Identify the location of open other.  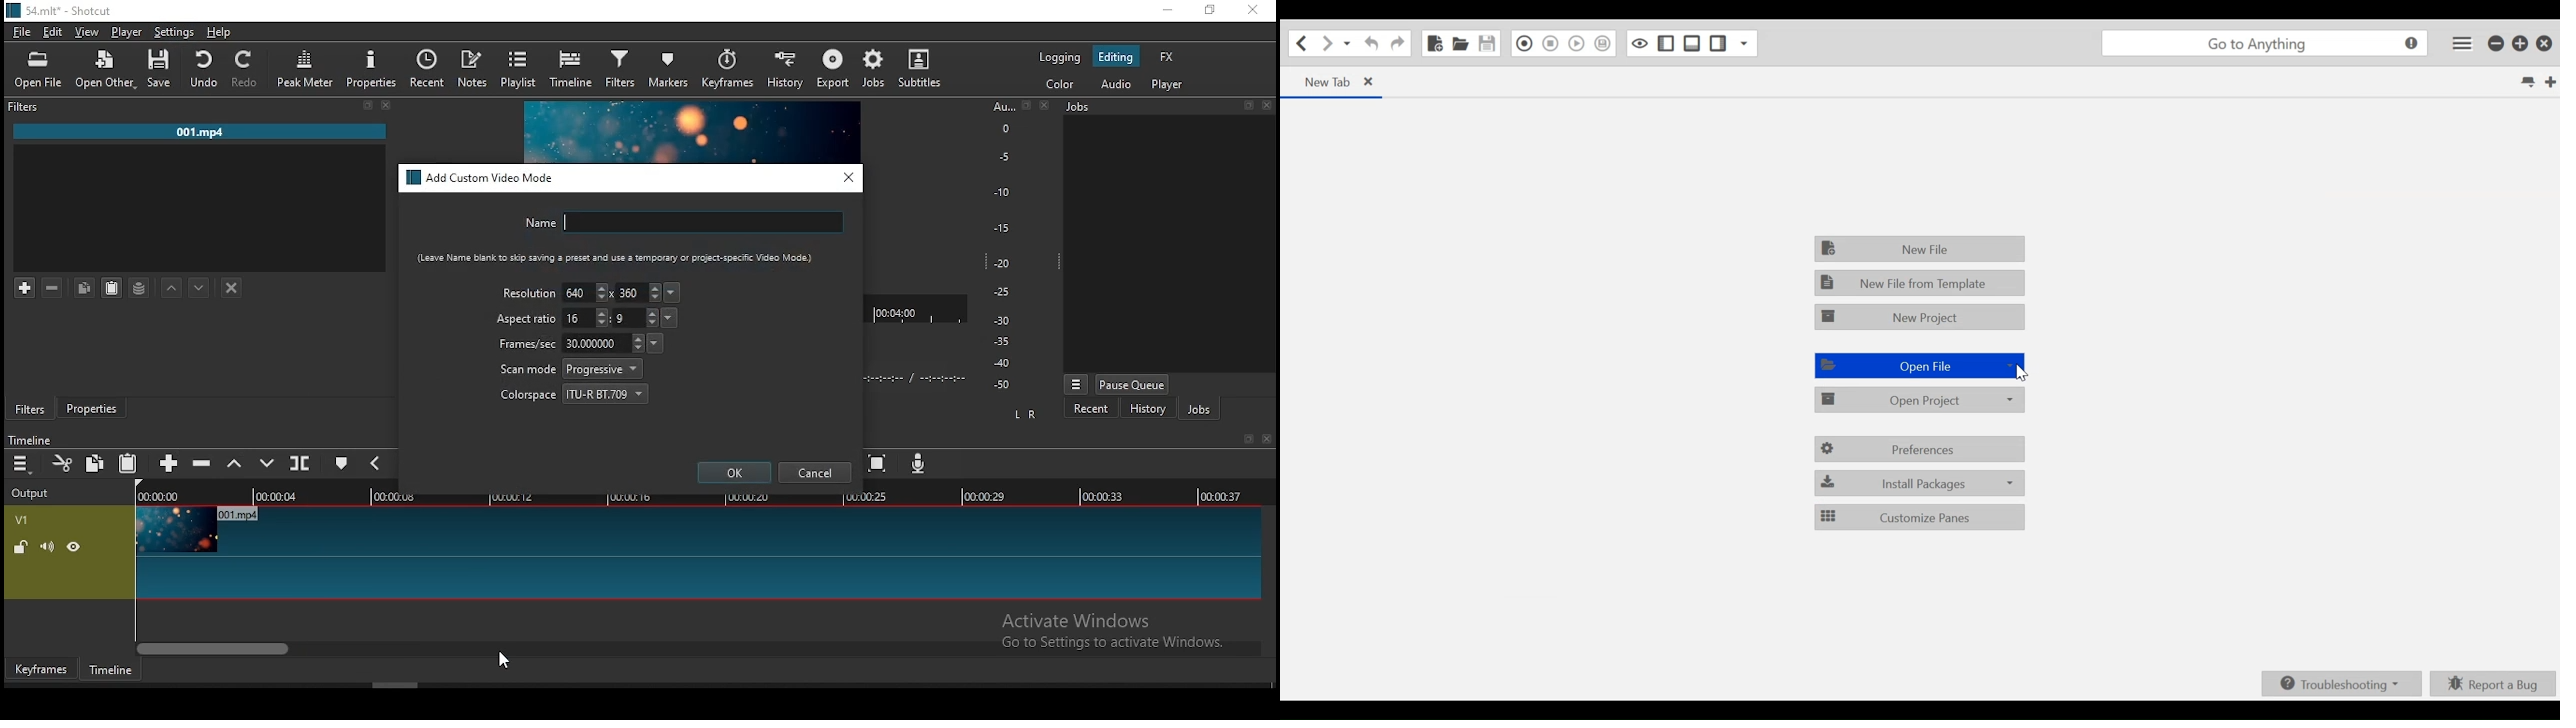
(107, 71).